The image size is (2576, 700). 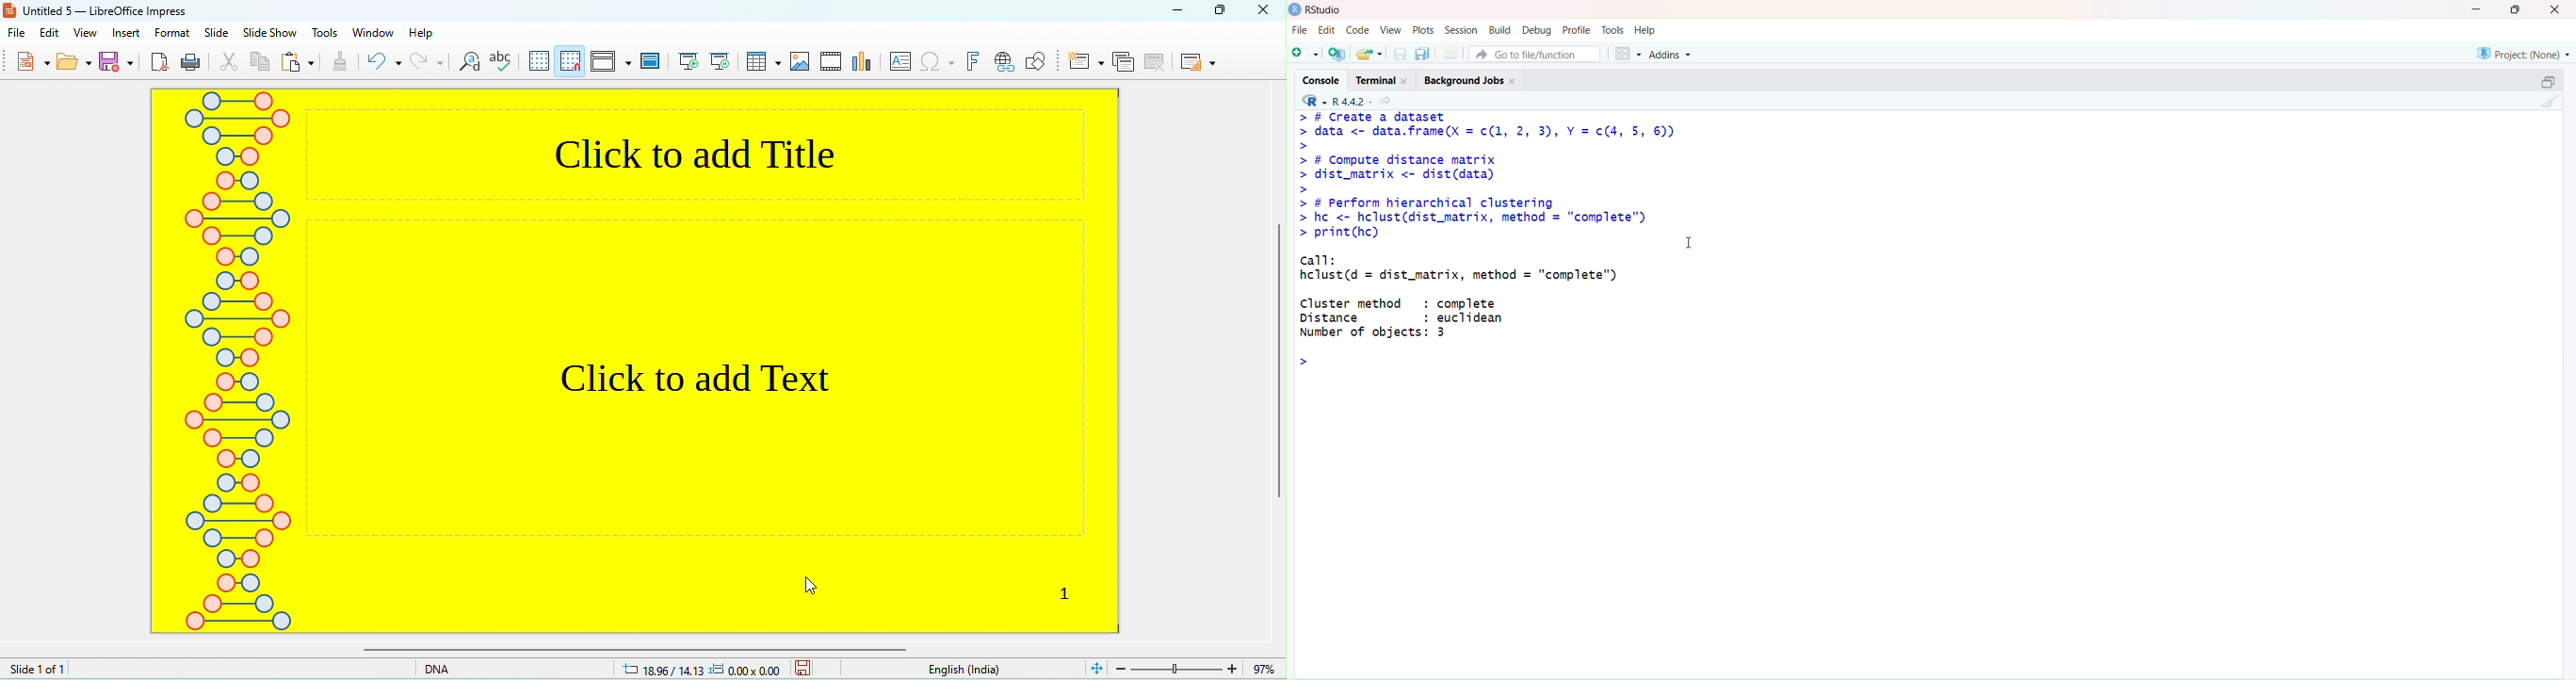 What do you see at coordinates (1575, 30) in the screenshot?
I see `Profile` at bounding box center [1575, 30].